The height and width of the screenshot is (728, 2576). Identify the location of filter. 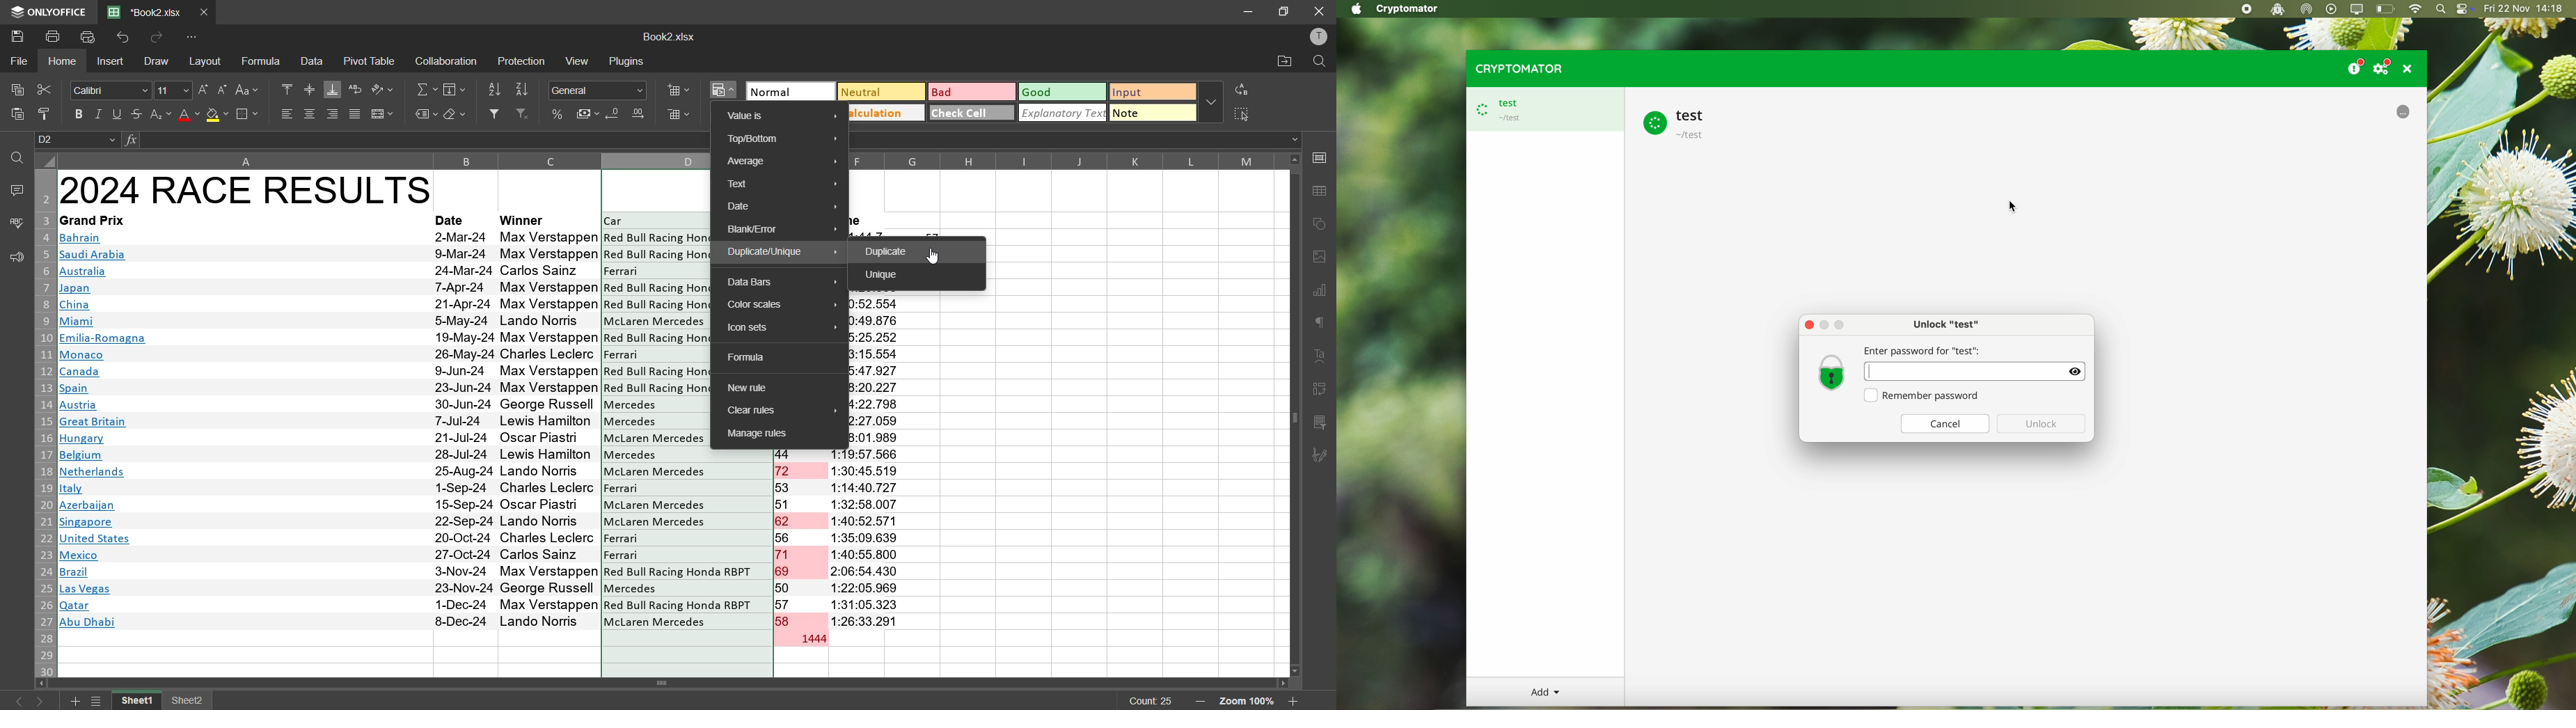
(494, 113).